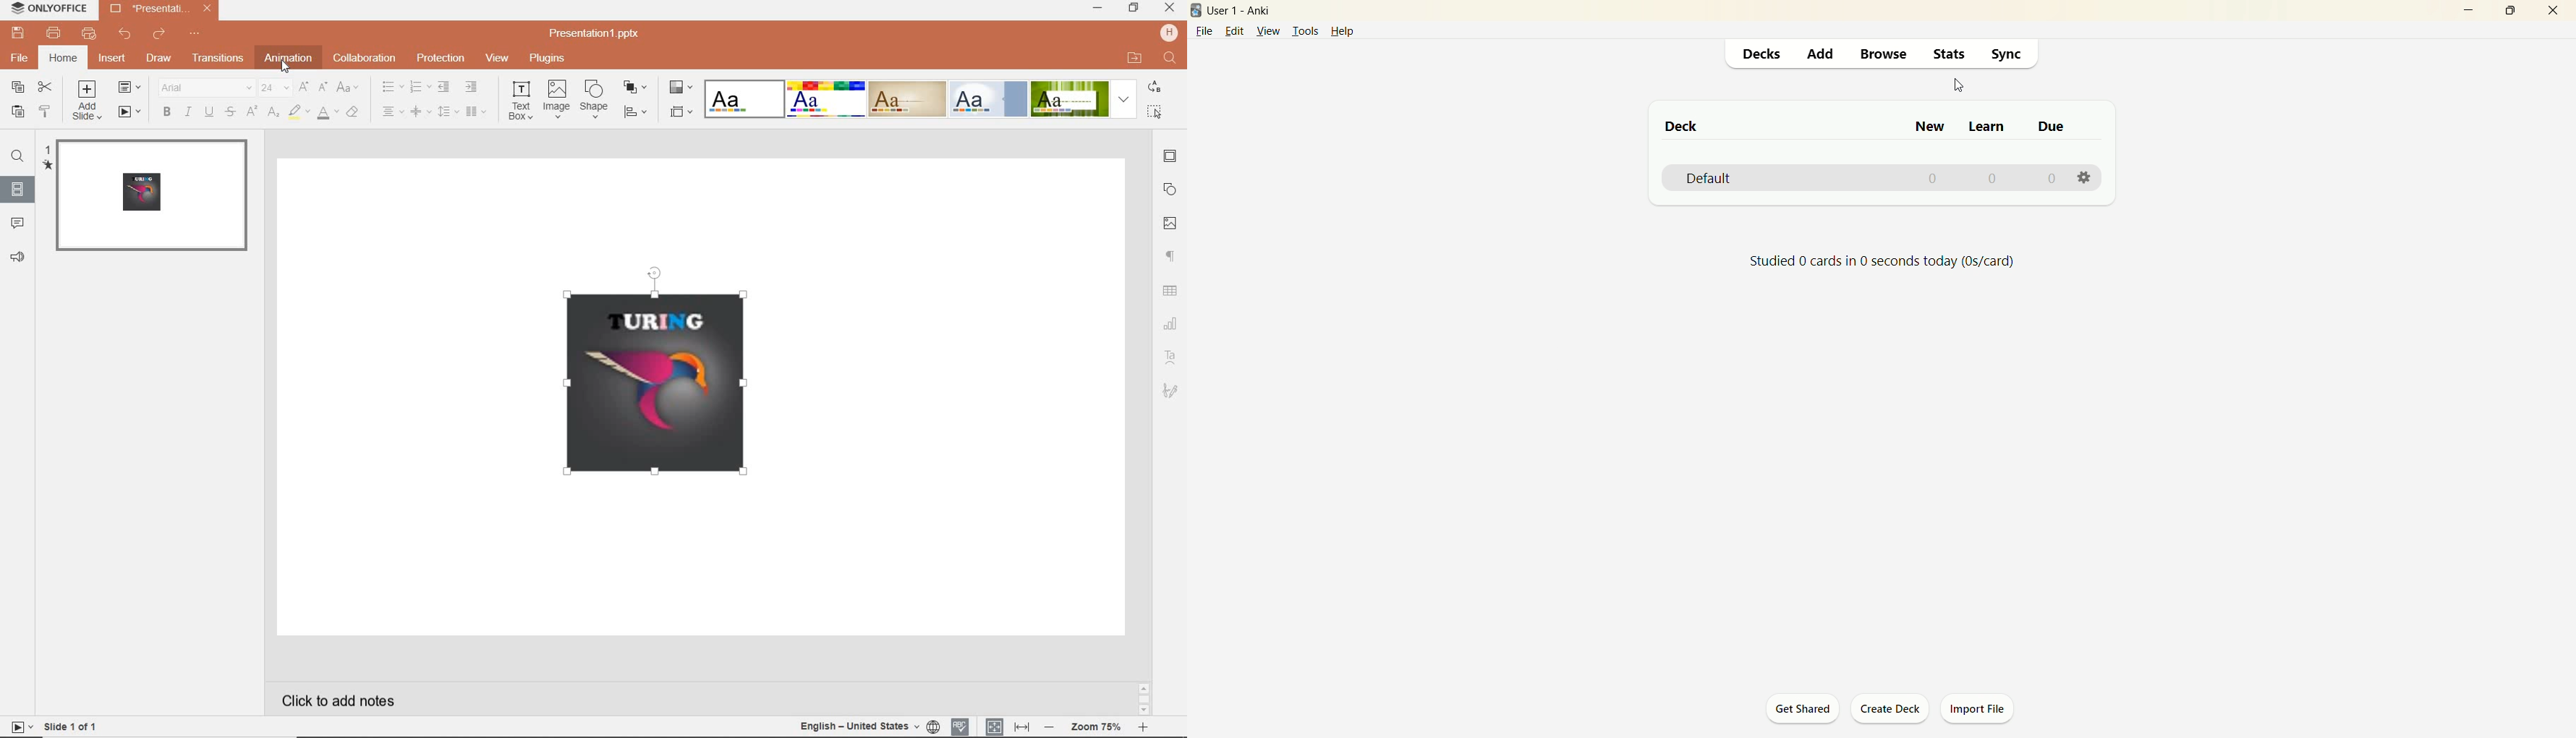 The width and height of the screenshot is (2576, 756). Describe the element at coordinates (252, 112) in the screenshot. I see `superscript` at that location.